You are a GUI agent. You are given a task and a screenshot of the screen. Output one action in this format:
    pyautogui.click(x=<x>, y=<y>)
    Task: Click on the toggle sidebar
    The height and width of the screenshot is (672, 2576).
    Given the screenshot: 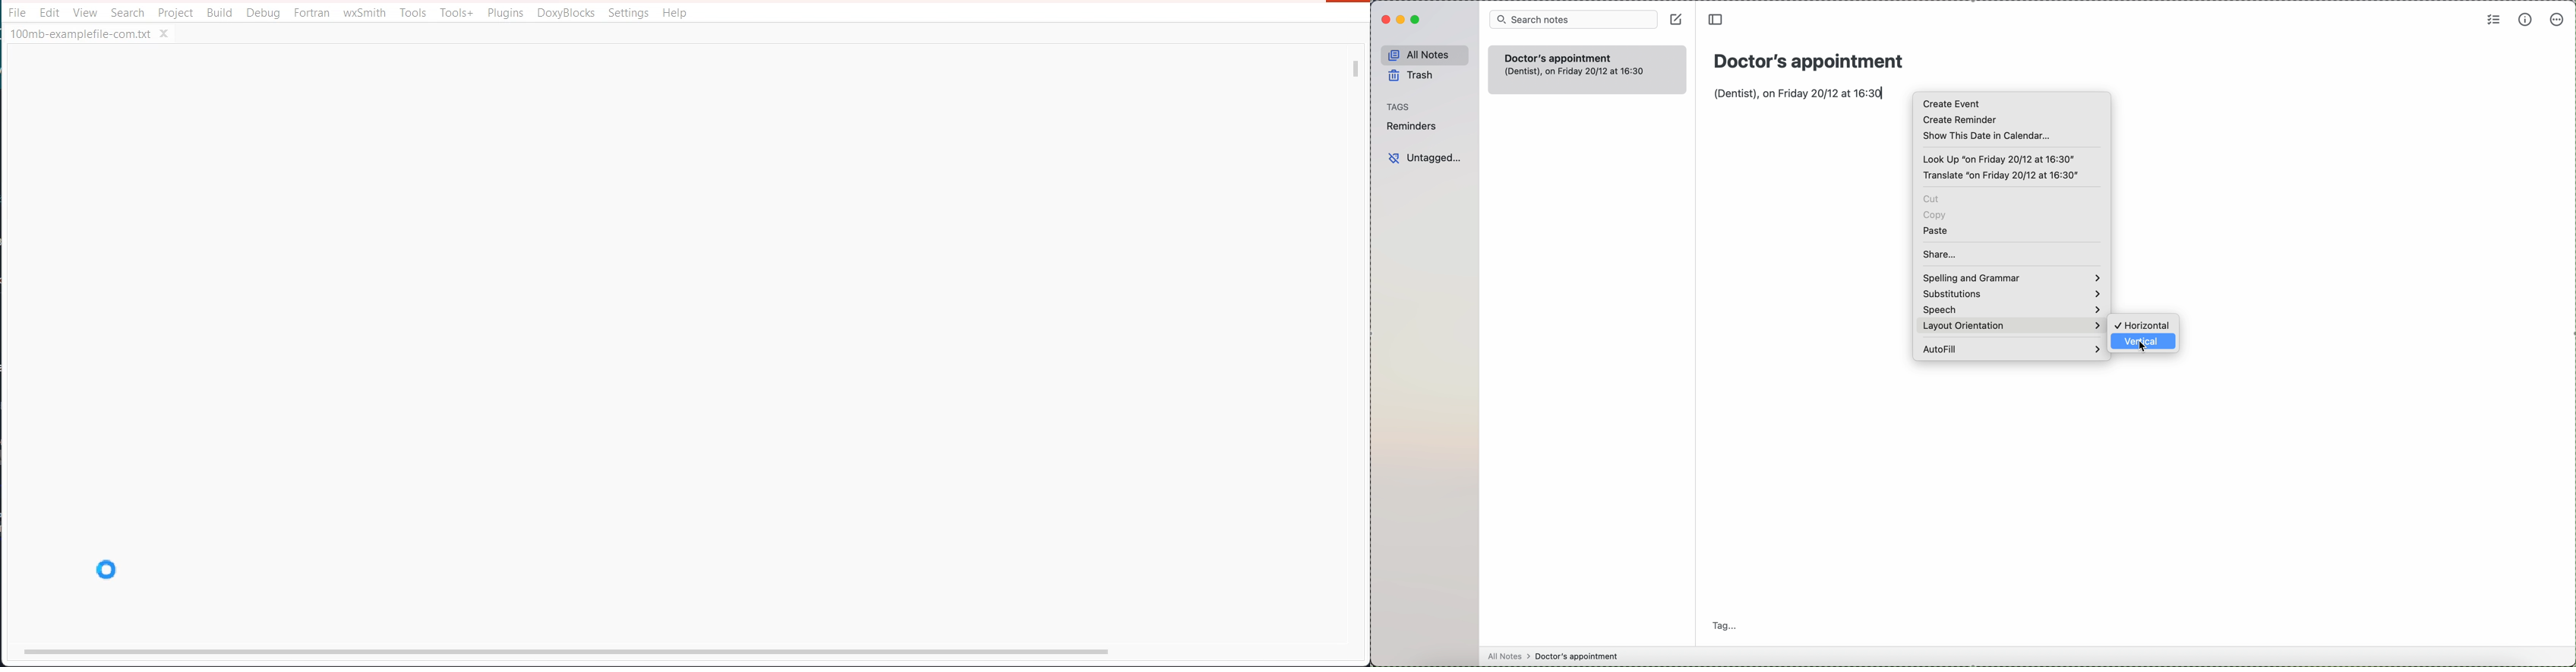 What is the action you would take?
    pyautogui.click(x=1717, y=21)
    